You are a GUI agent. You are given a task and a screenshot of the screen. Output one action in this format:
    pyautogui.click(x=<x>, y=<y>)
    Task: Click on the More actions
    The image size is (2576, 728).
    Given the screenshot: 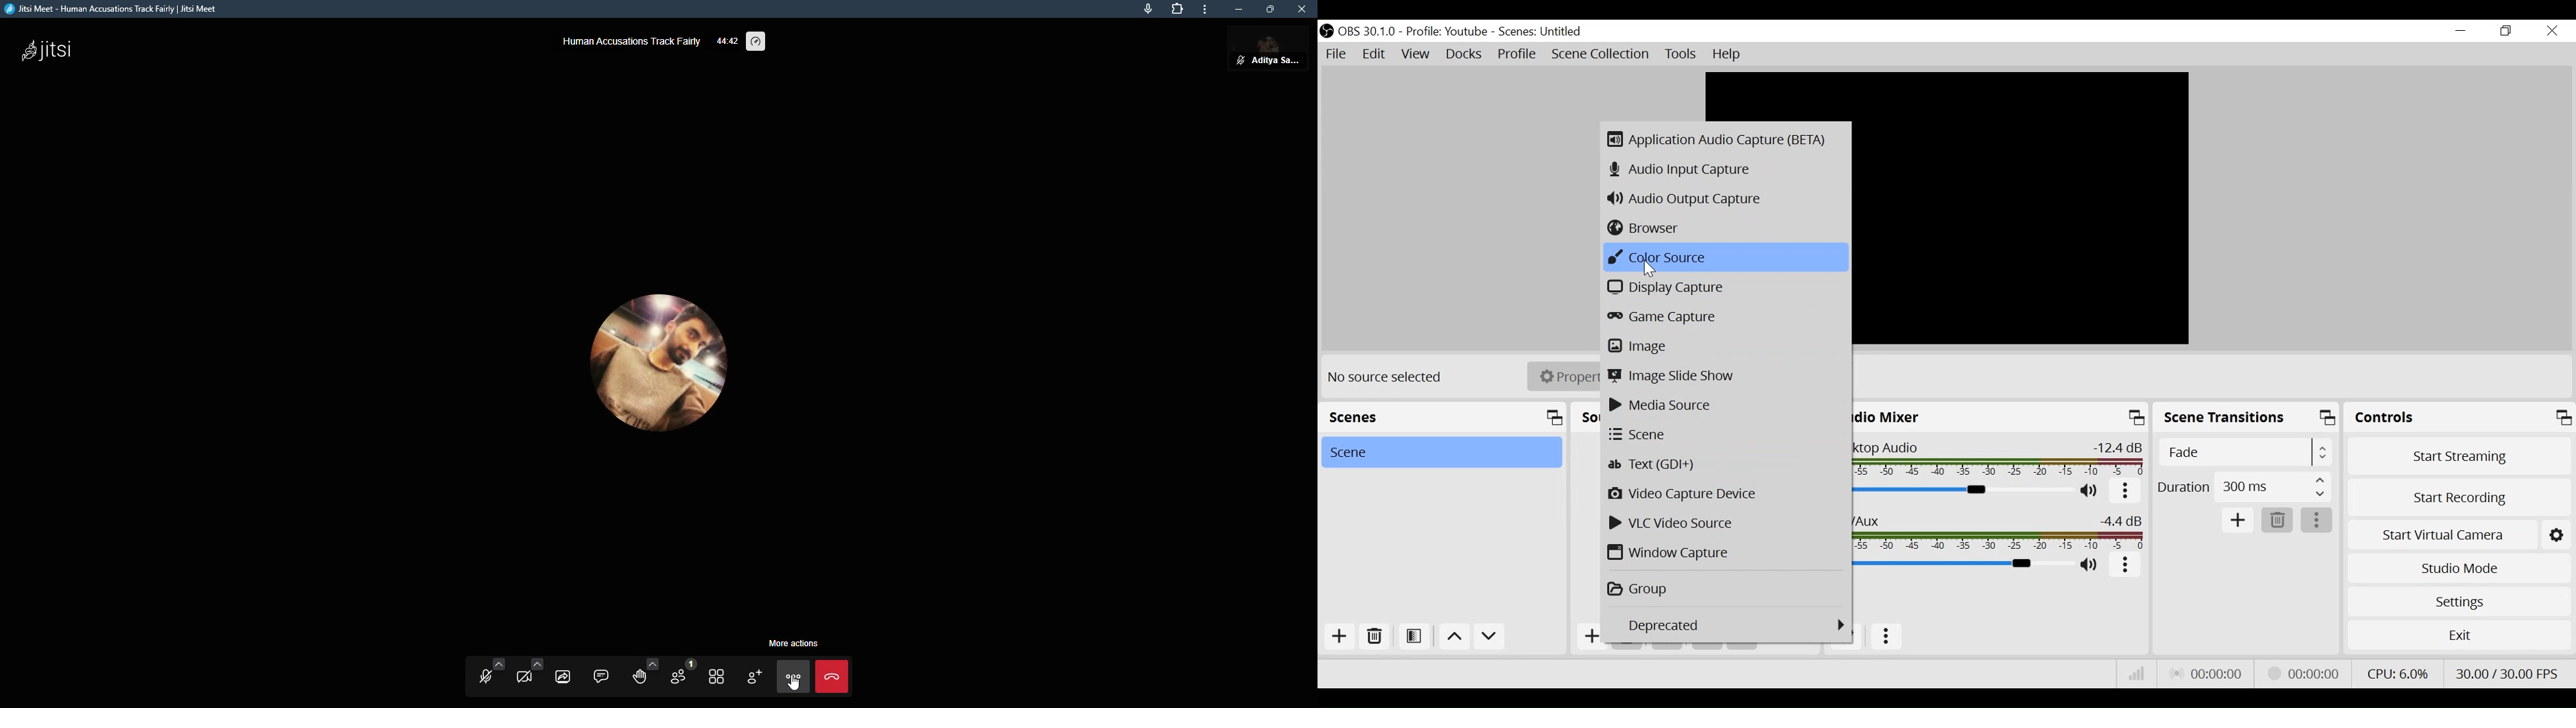 What is the action you would take?
    pyautogui.click(x=792, y=644)
    